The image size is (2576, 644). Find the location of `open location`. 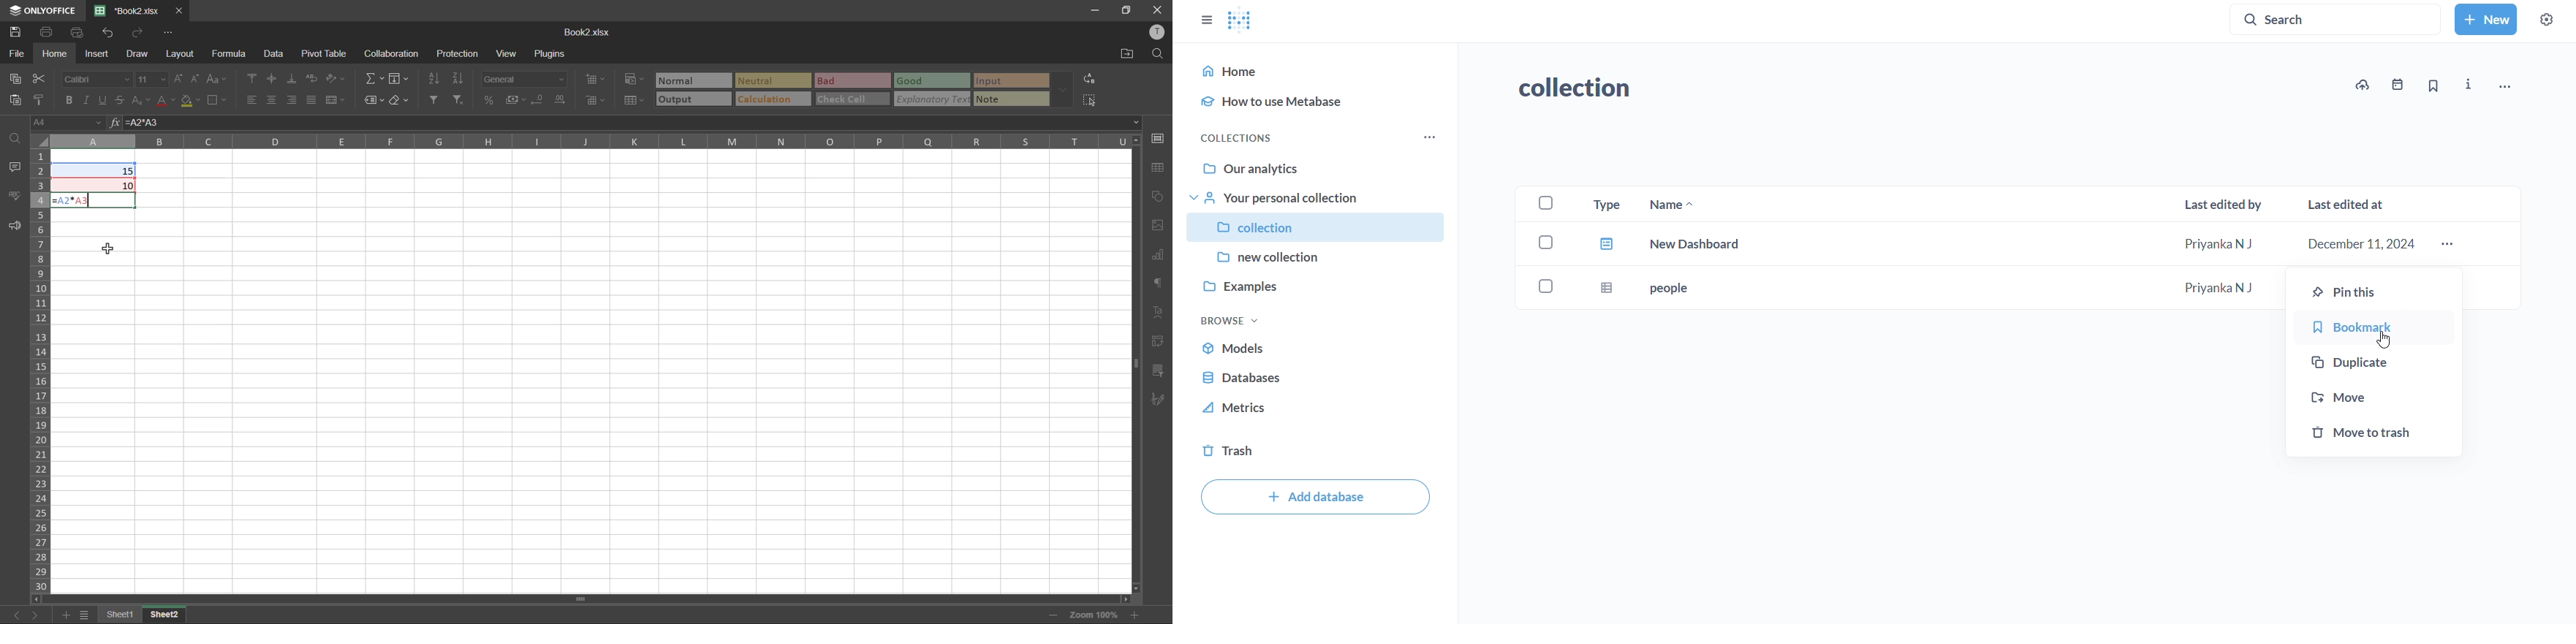

open location is located at coordinates (1125, 53).